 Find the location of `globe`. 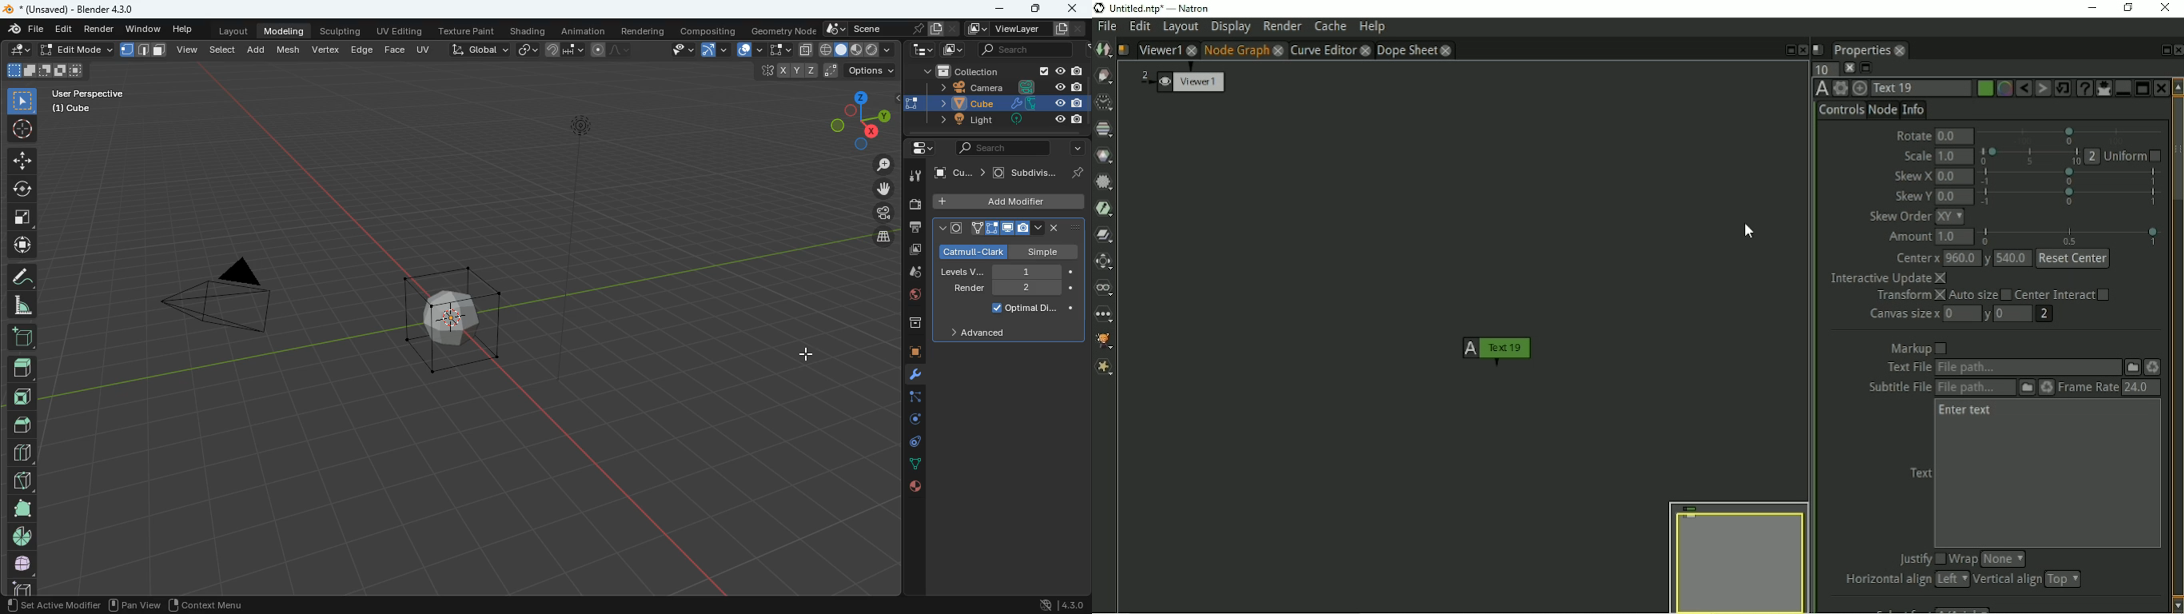

globe is located at coordinates (909, 297).